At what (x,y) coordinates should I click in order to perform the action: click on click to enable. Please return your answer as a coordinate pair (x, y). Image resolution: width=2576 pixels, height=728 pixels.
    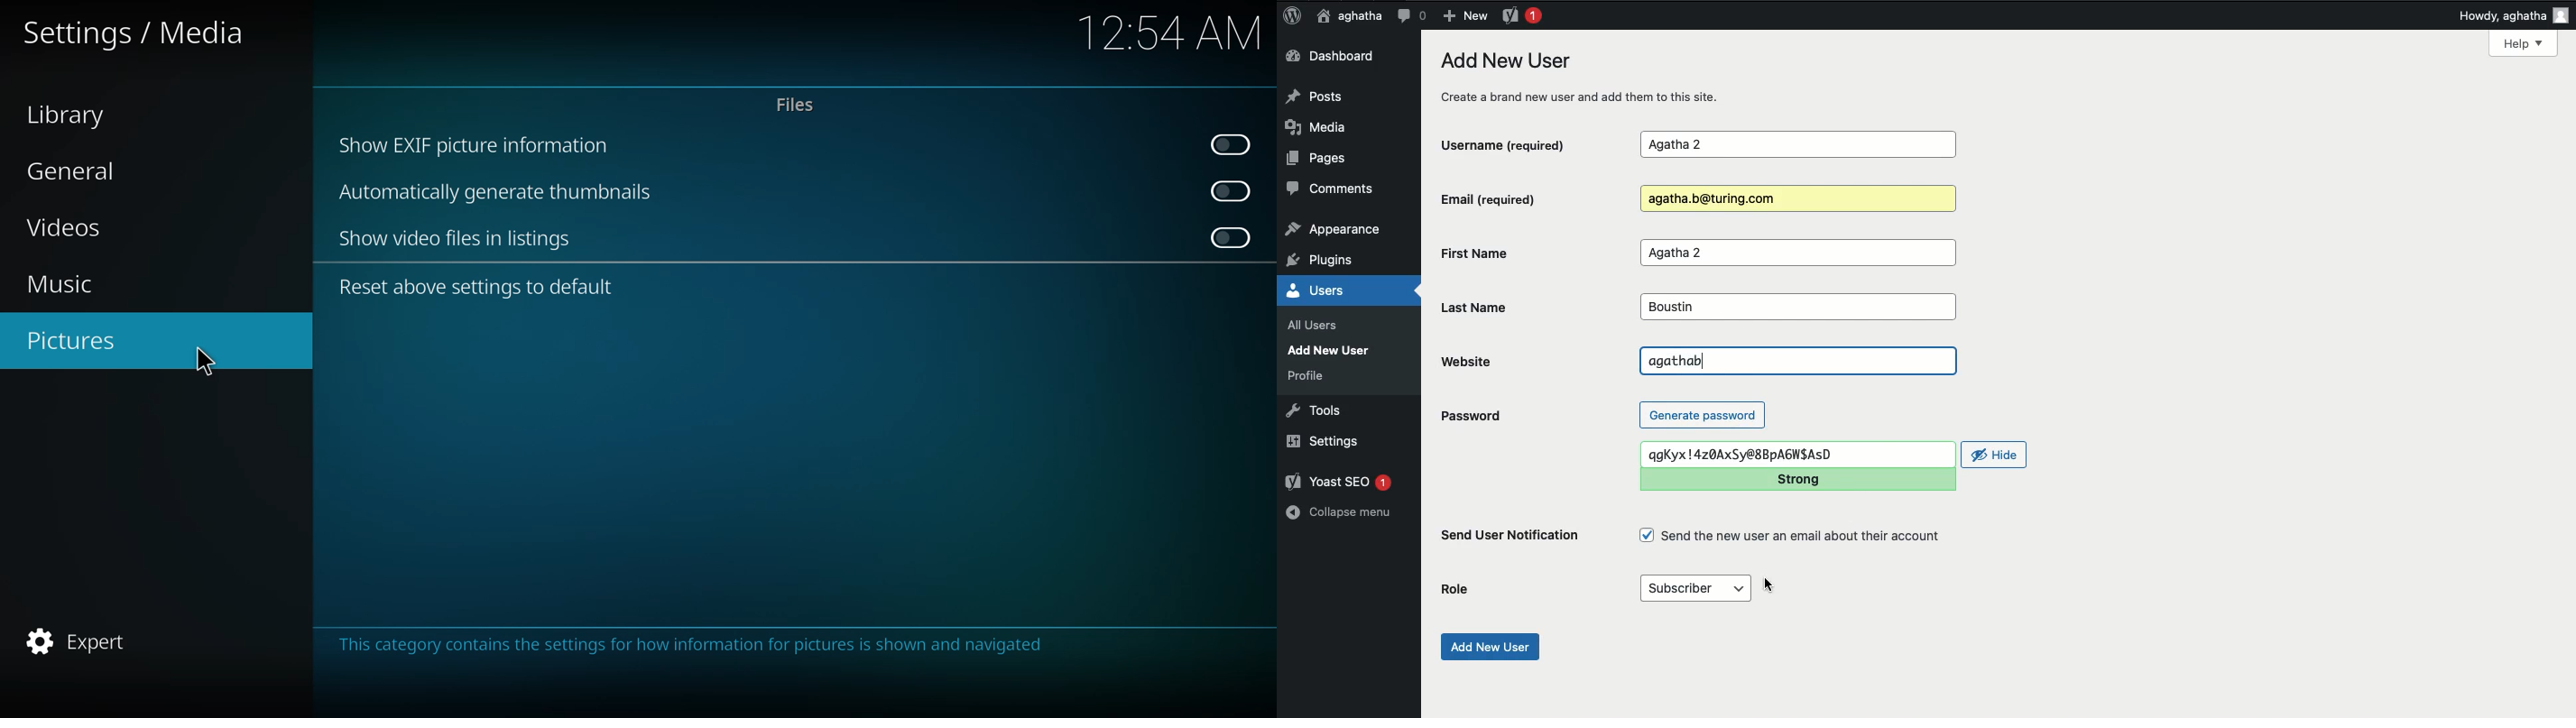
    Looking at the image, I should click on (1230, 143).